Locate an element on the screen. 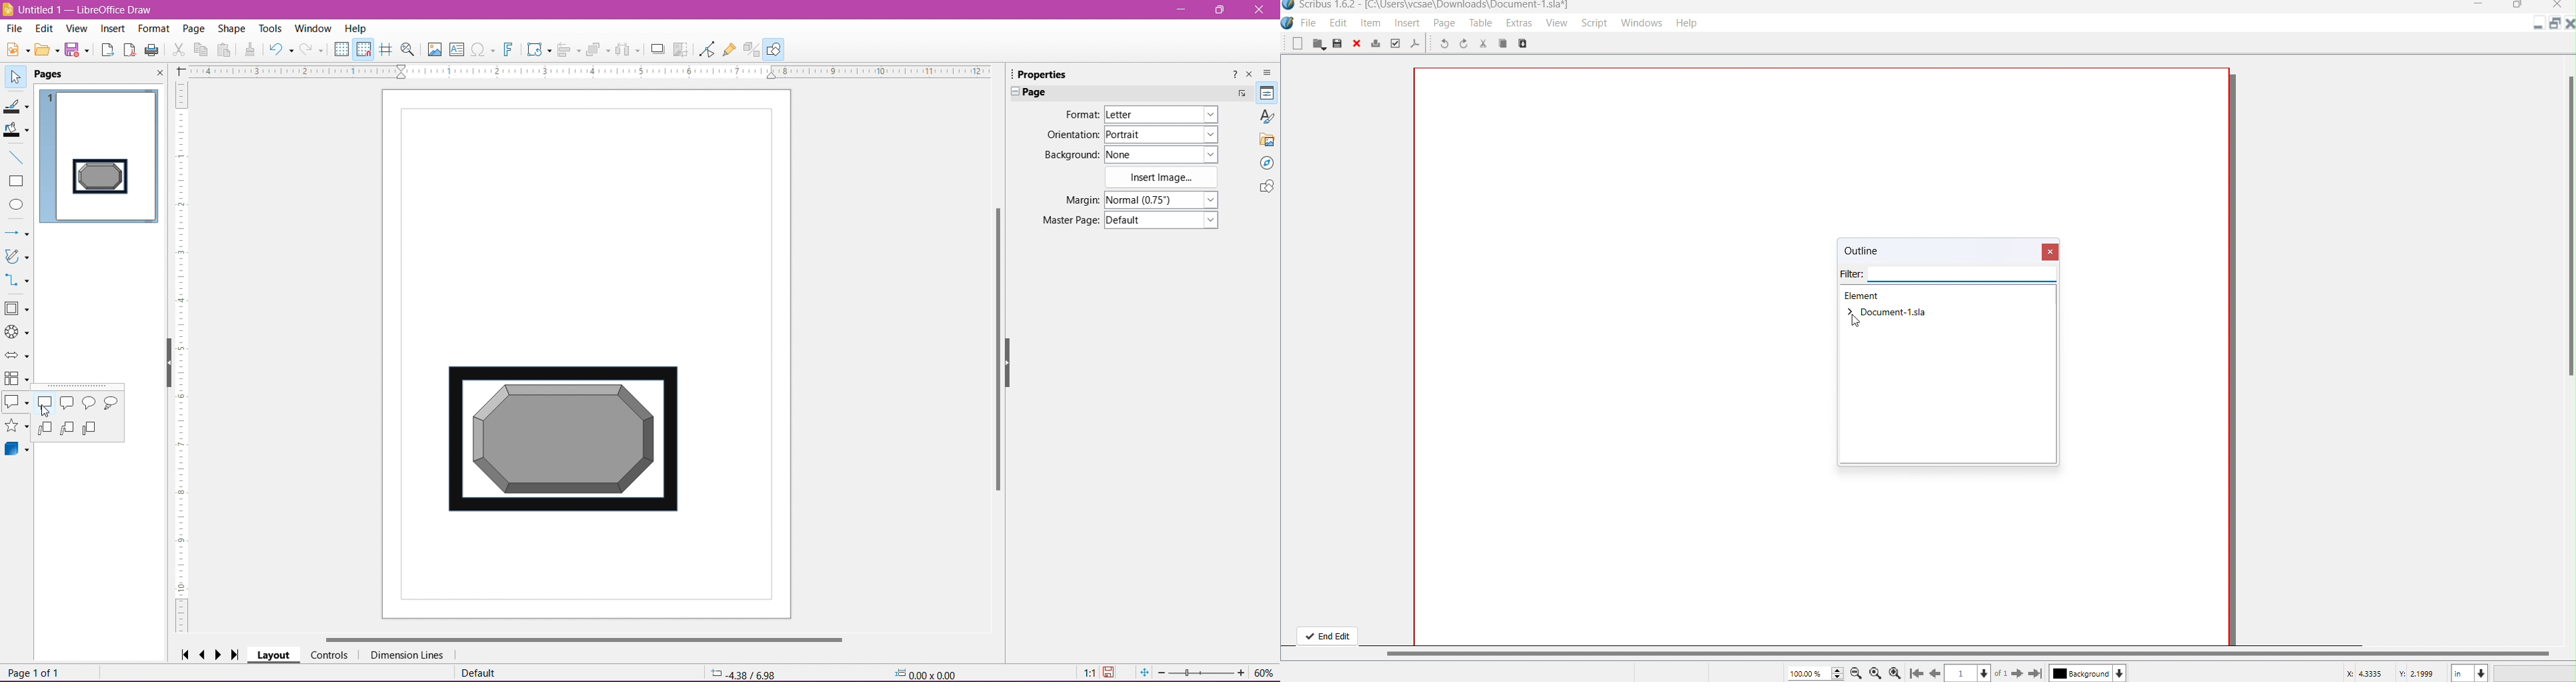 This screenshot has height=700, width=2576. Scroll to next page is located at coordinates (221, 654).